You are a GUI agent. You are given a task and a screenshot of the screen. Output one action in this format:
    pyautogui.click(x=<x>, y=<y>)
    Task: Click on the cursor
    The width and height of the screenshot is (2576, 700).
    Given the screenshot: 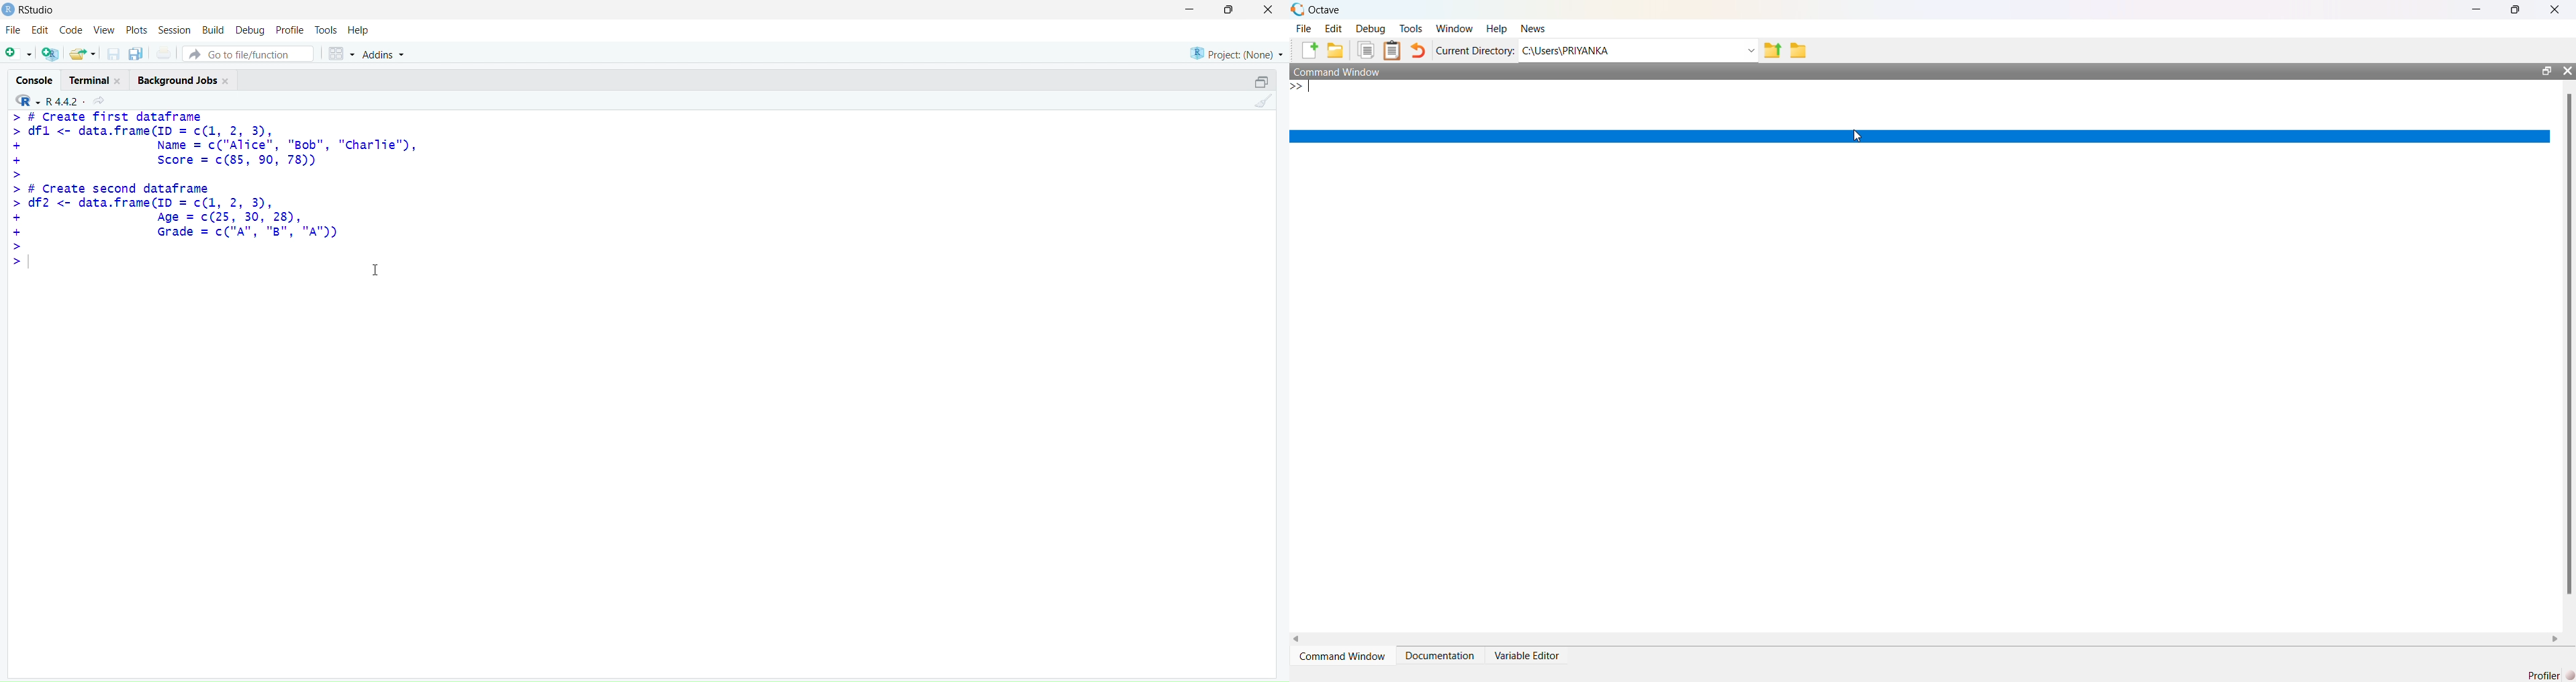 What is the action you would take?
    pyautogui.click(x=376, y=271)
    